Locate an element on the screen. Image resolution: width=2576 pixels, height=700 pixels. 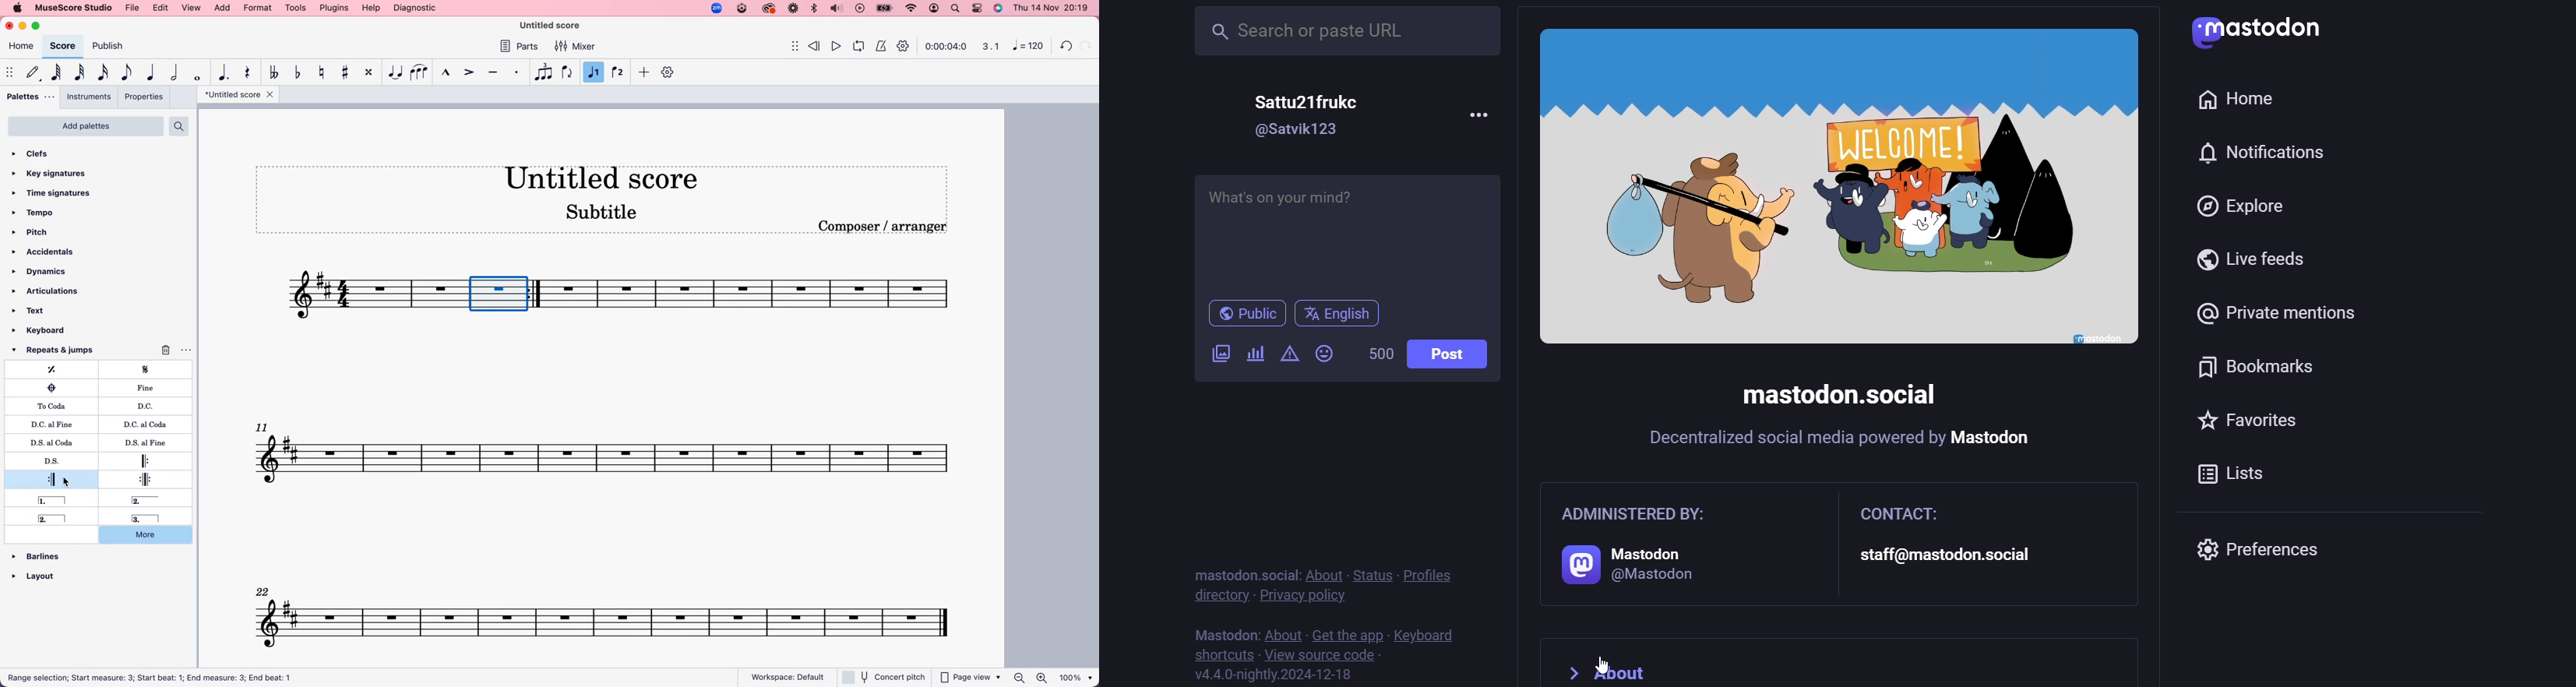
half note is located at coordinates (177, 72).